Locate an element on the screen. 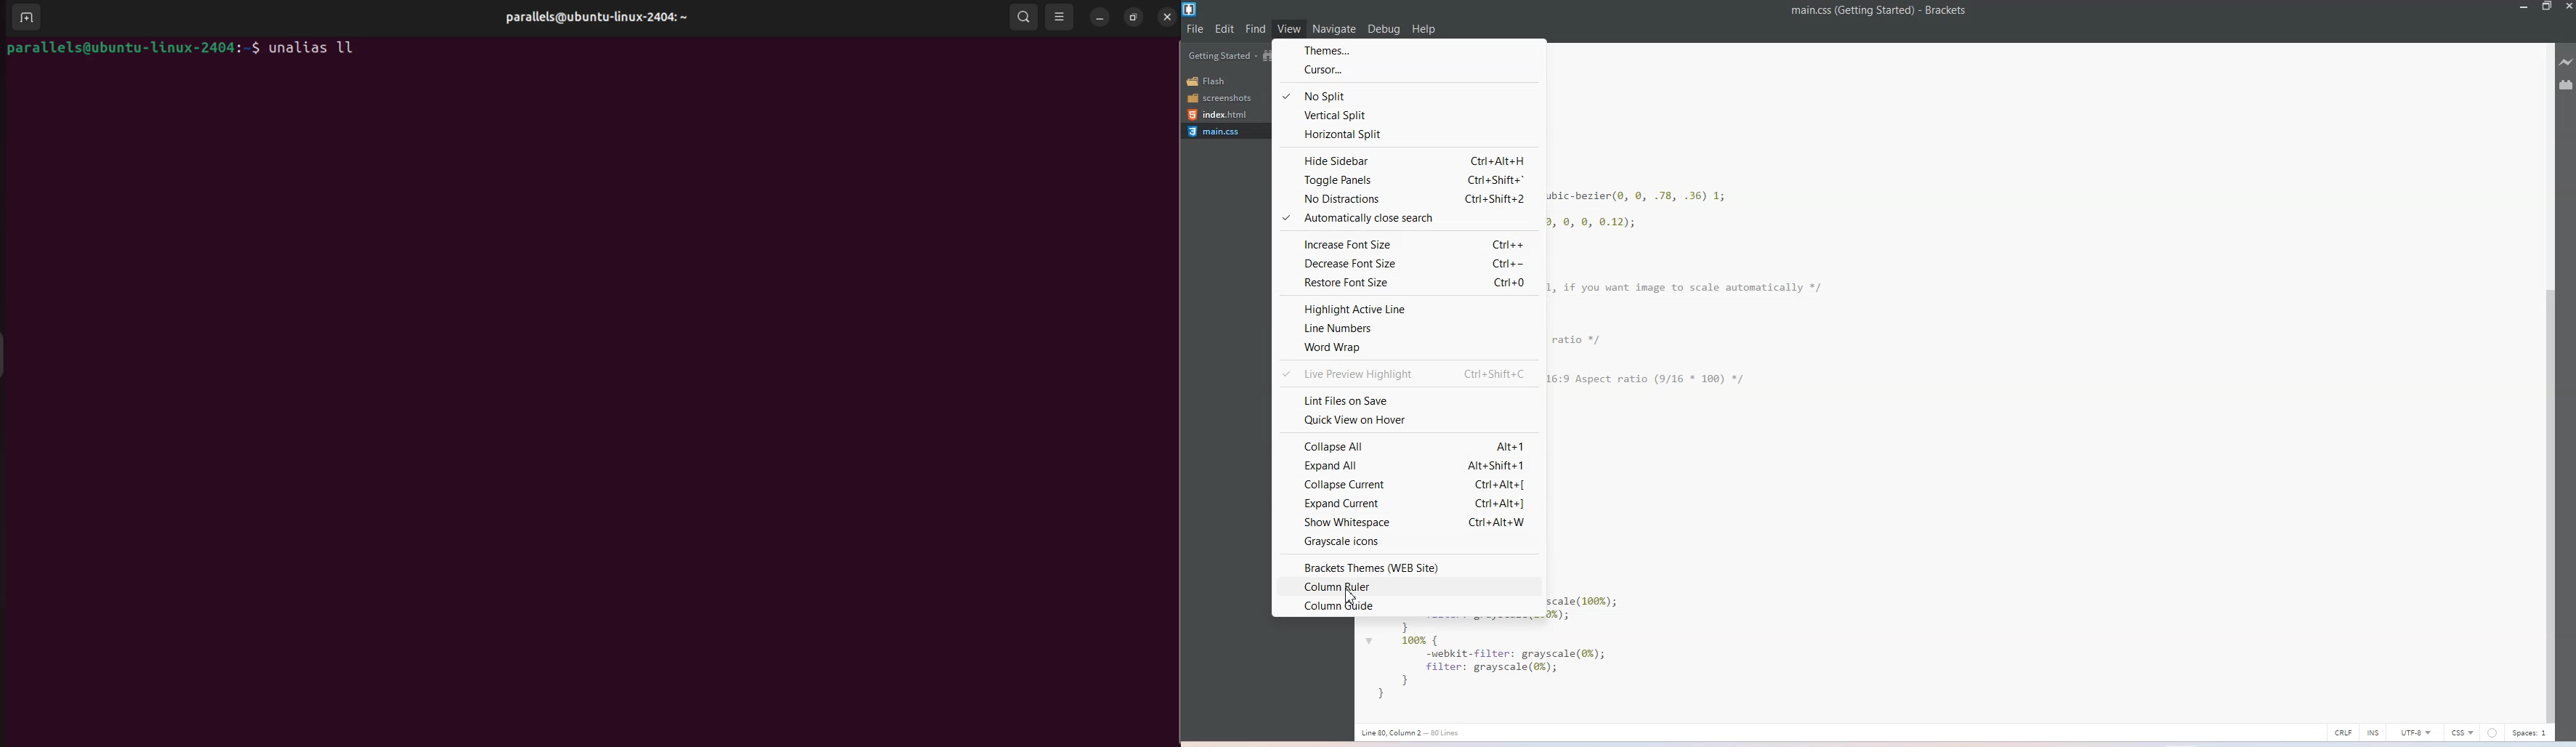 Image resolution: width=2576 pixels, height=756 pixels. Spaces is located at coordinates (2530, 733).